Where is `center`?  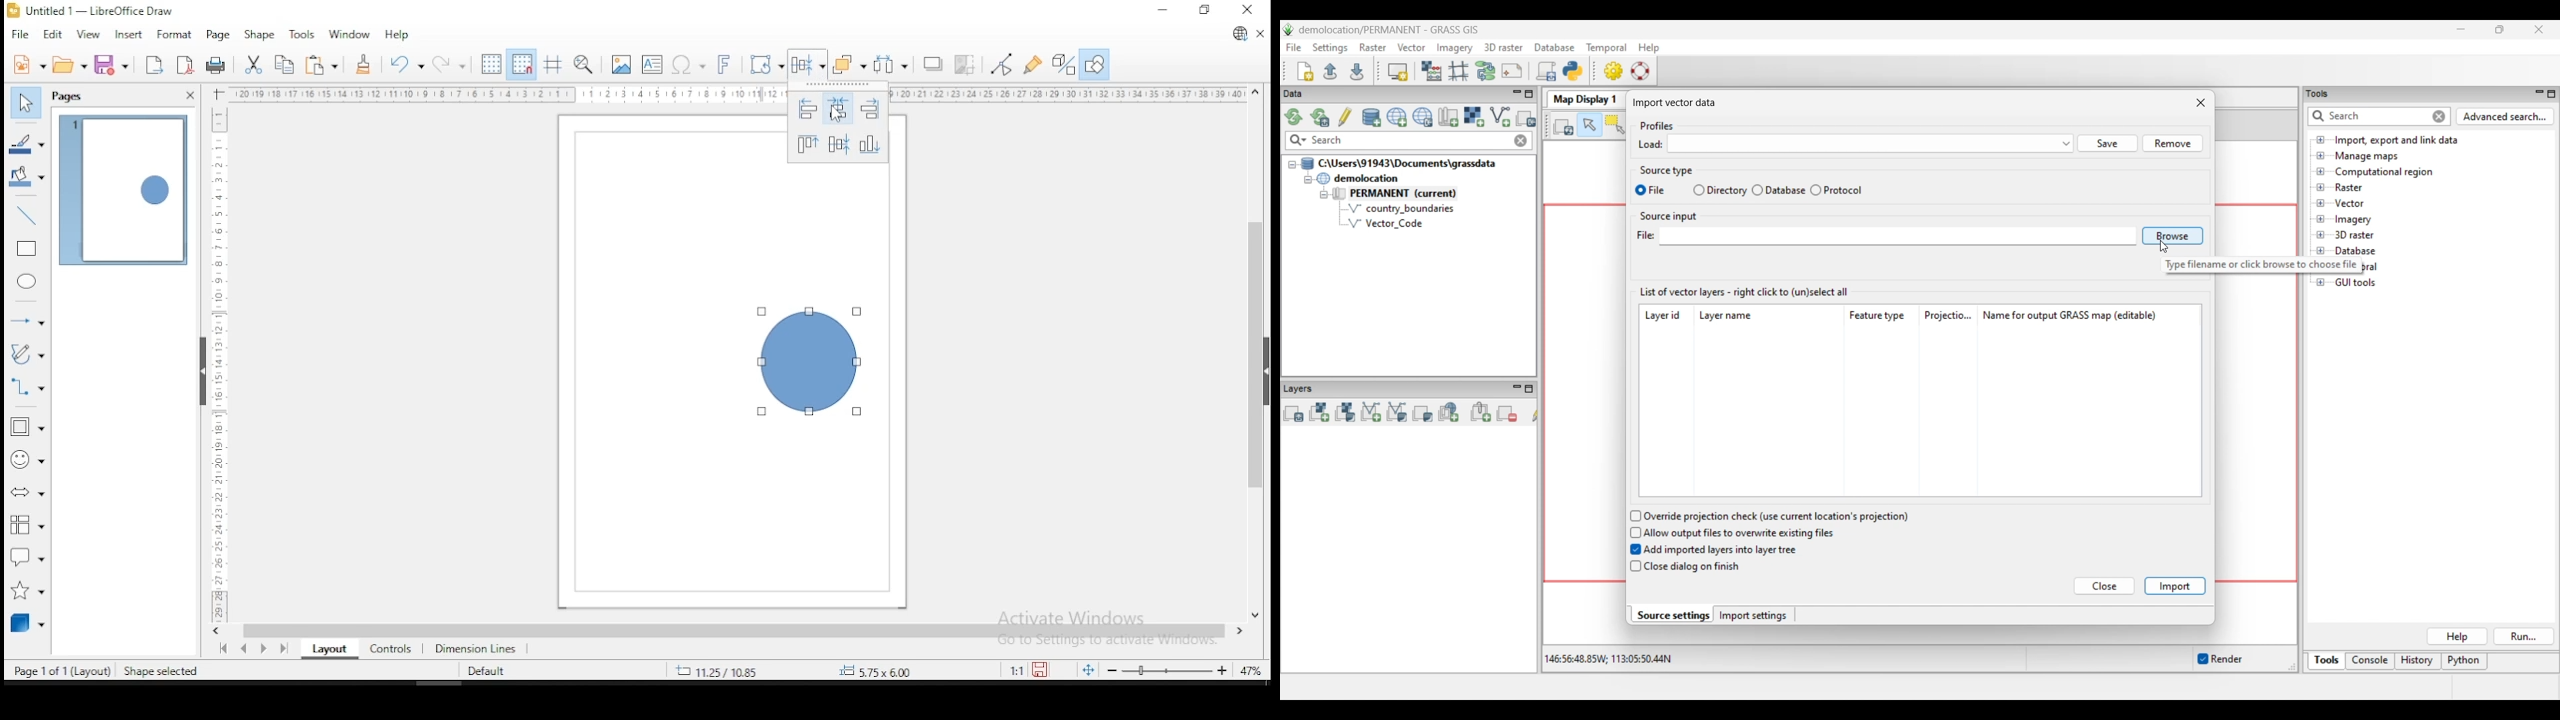
center is located at coordinates (839, 144).